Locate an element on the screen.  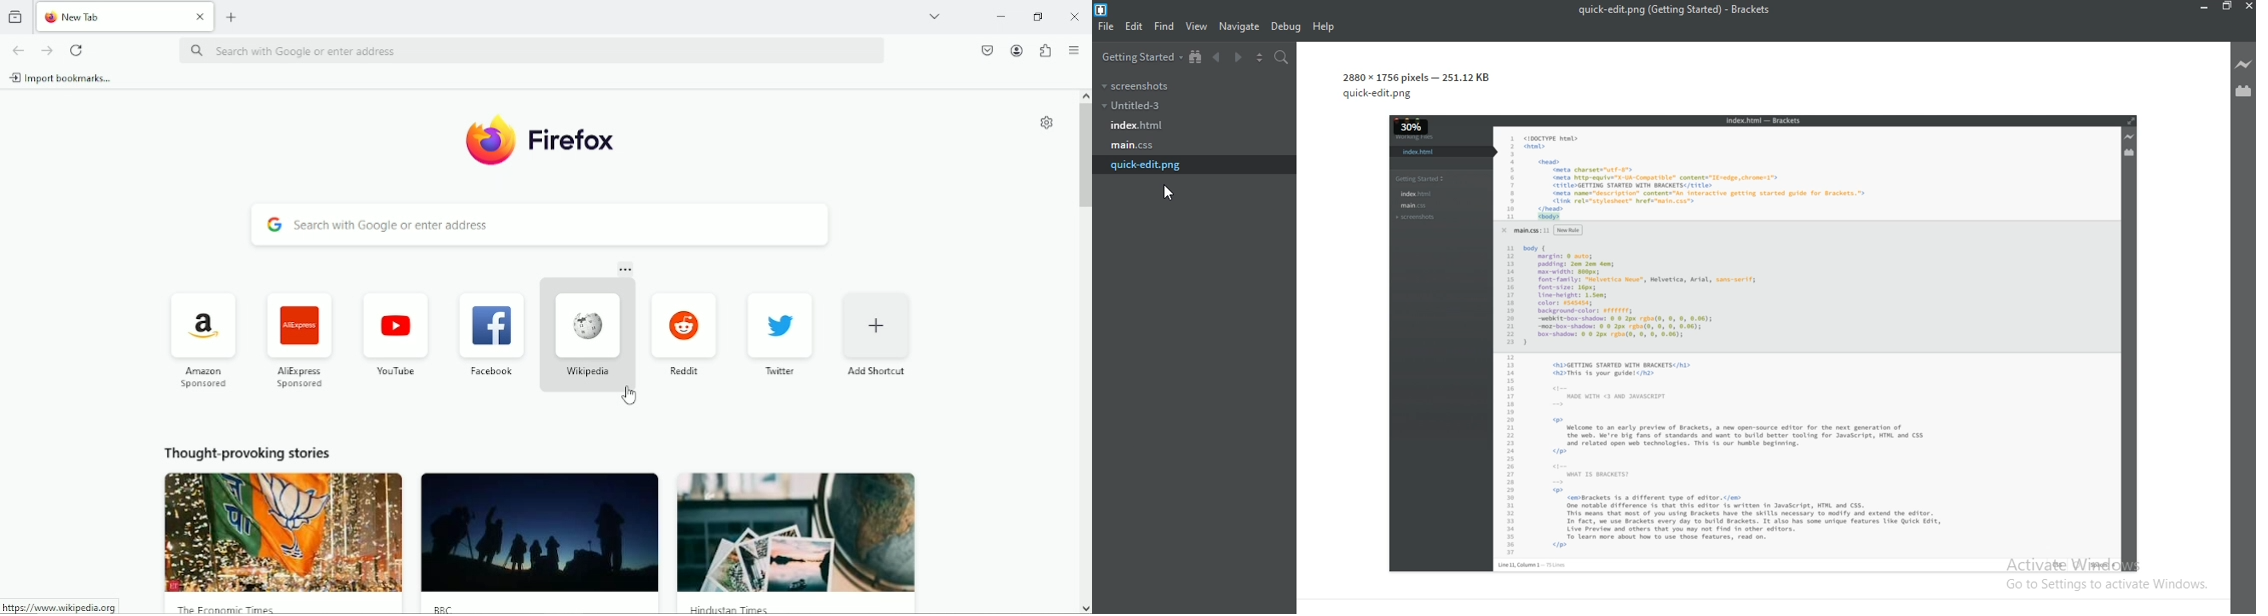
Customize new tab is located at coordinates (1047, 122).